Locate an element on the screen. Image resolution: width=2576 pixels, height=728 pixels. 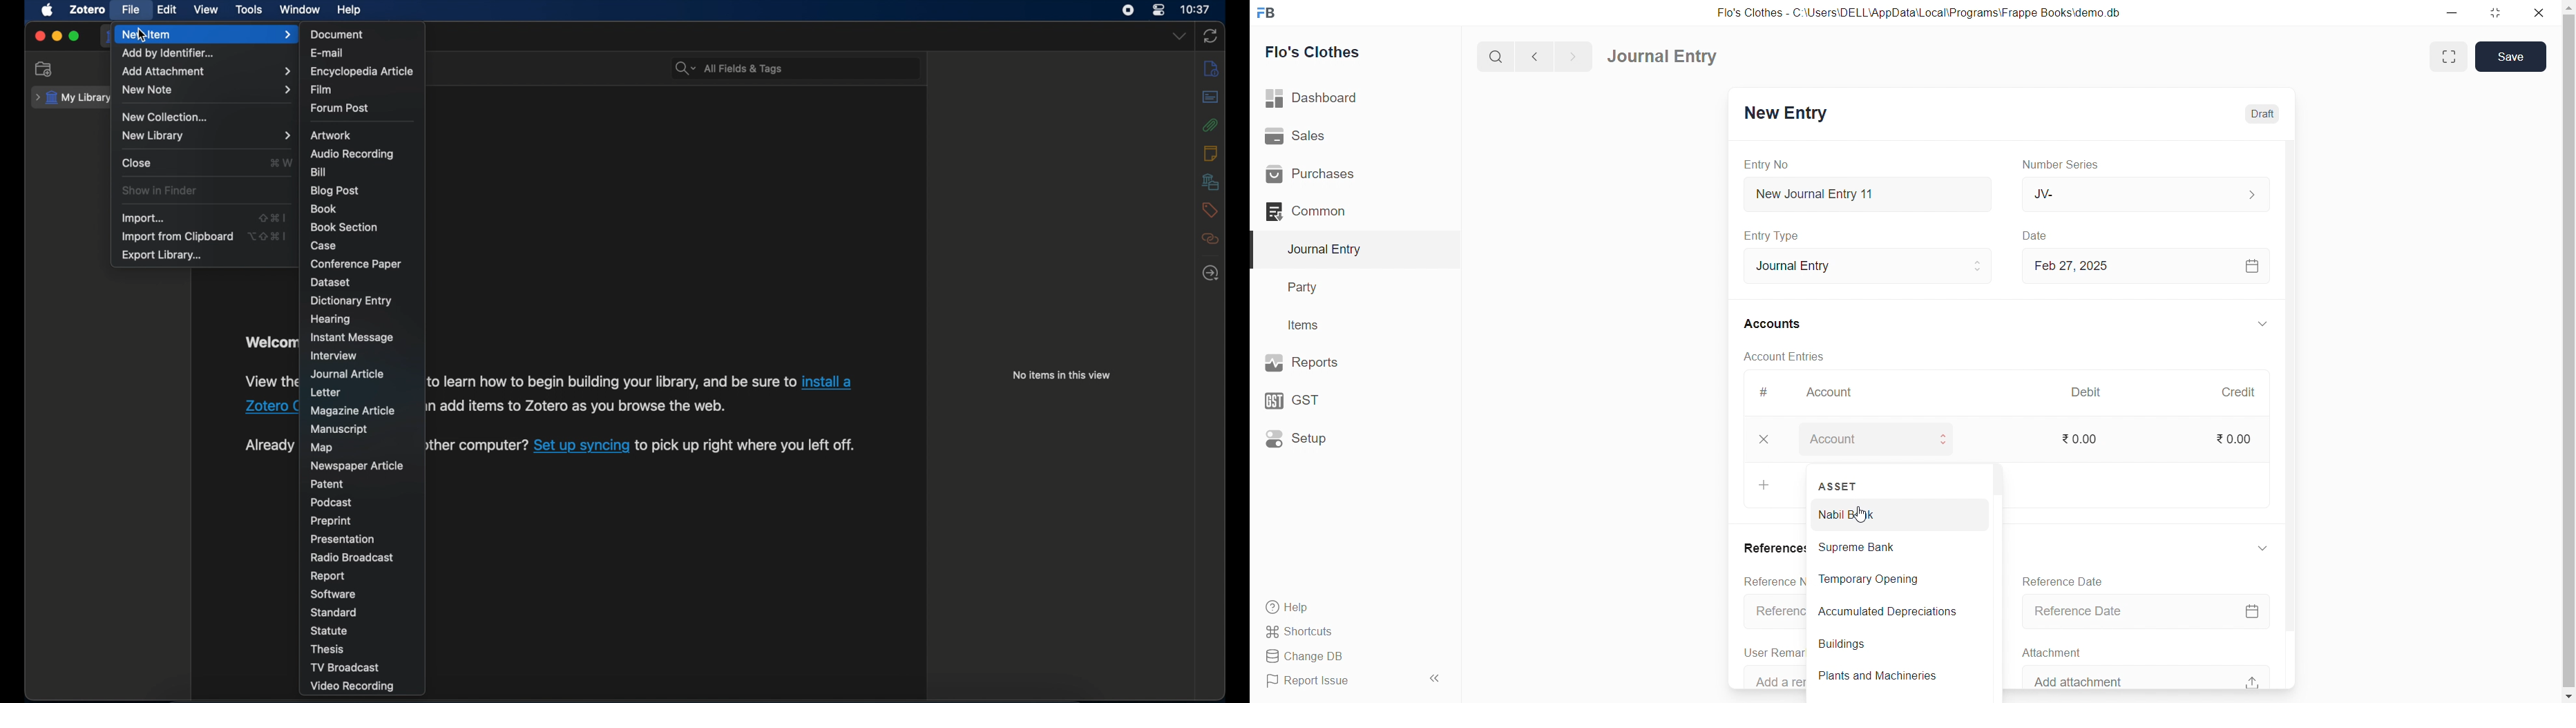
Items is located at coordinates (1308, 325).